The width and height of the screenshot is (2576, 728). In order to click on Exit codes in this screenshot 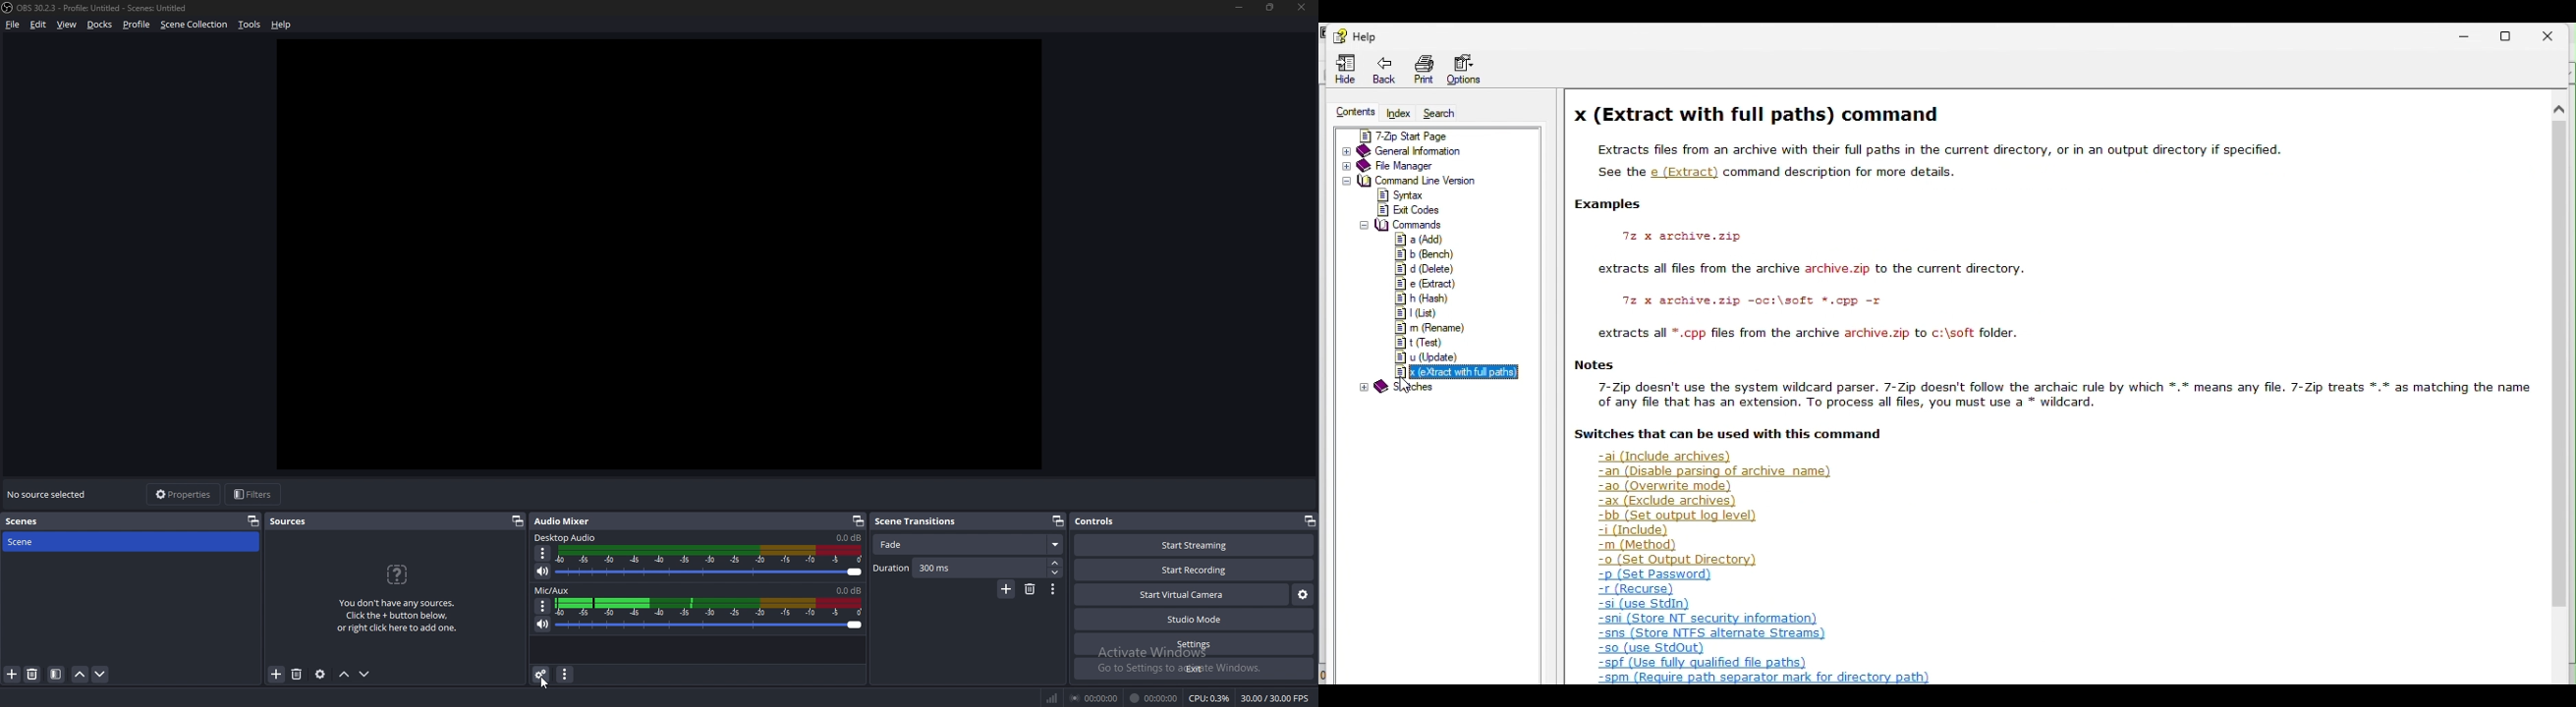, I will do `click(1419, 210)`.